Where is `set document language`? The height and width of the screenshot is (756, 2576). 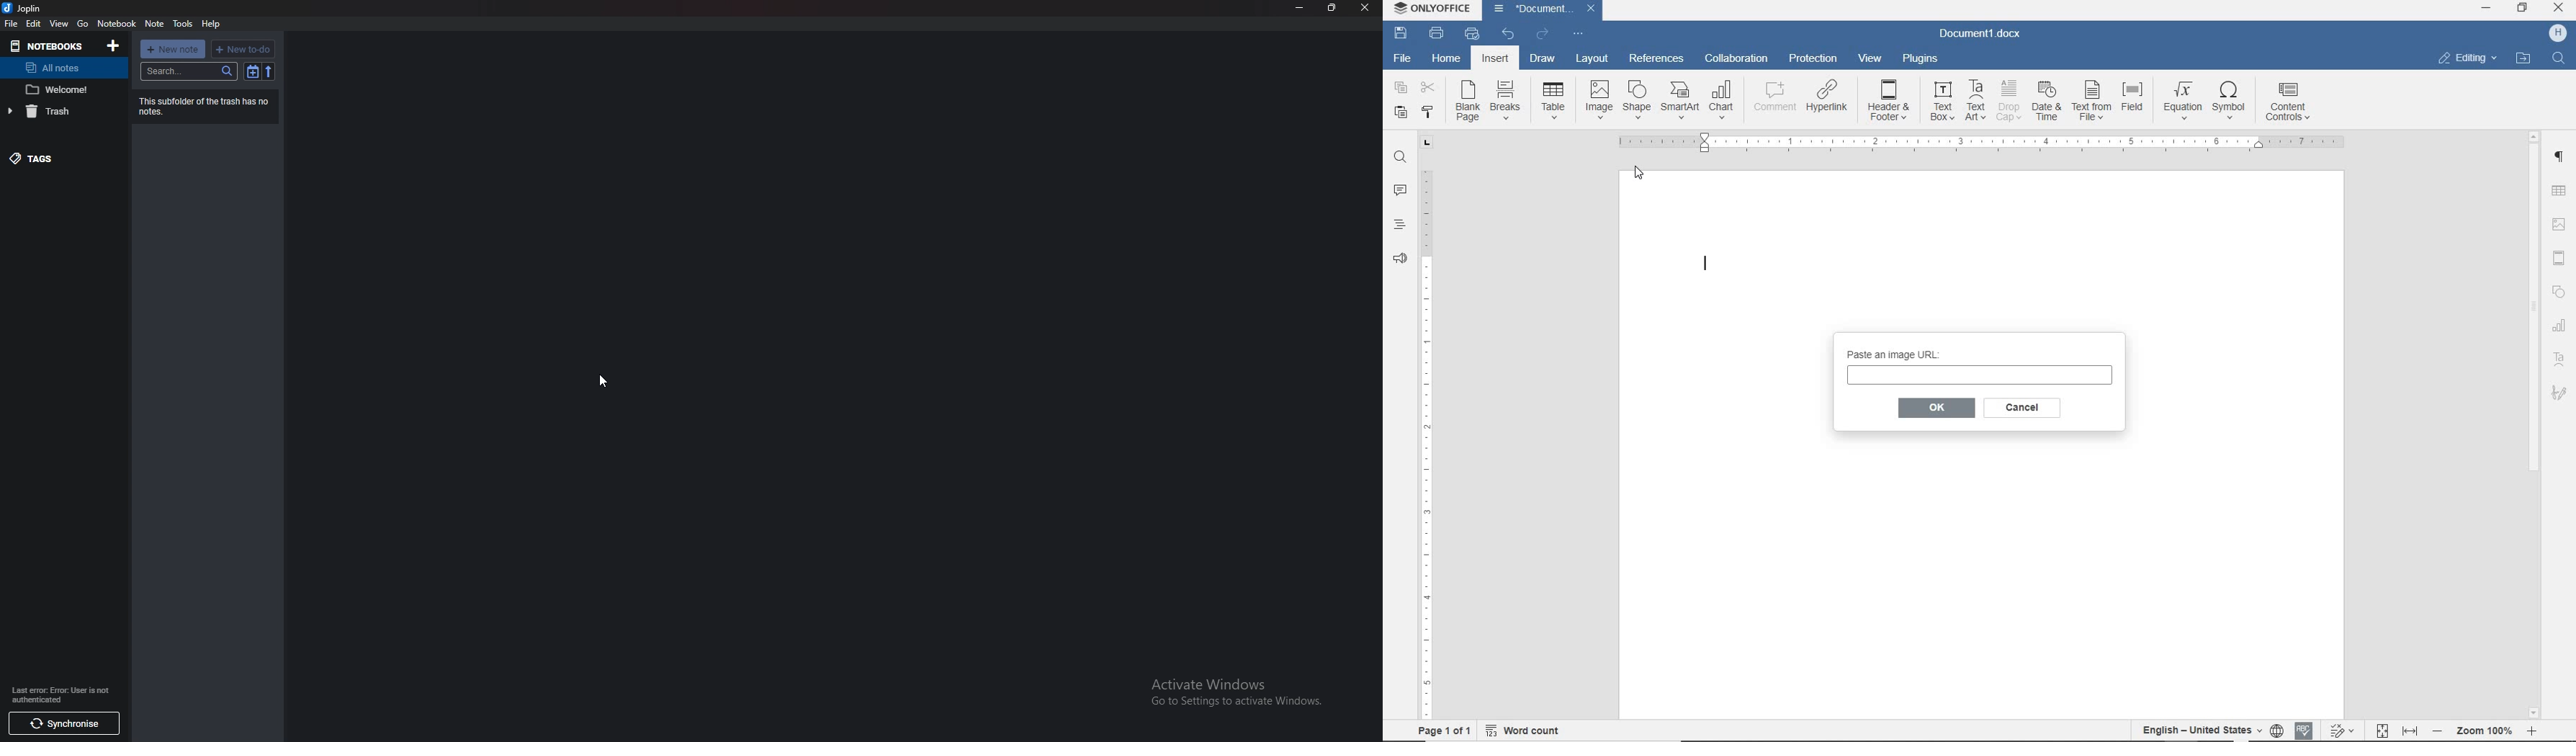 set document language is located at coordinates (2276, 731).